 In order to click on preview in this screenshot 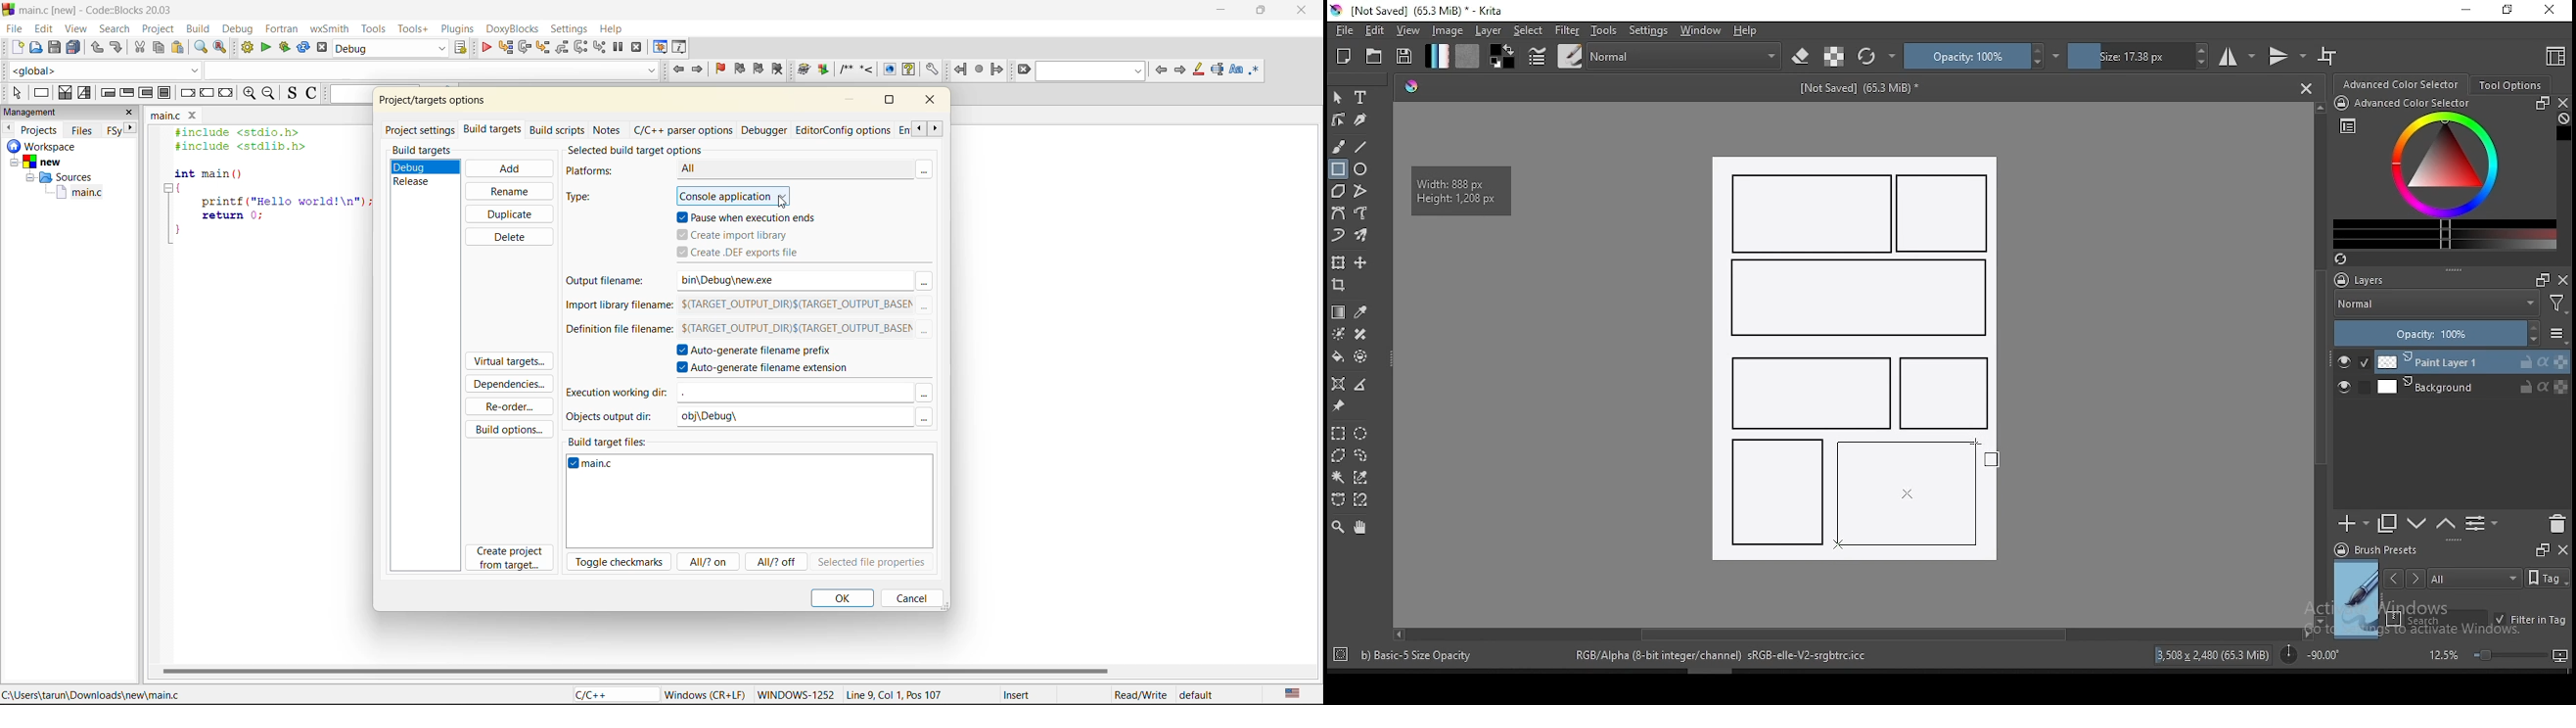, I will do `click(2357, 599)`.